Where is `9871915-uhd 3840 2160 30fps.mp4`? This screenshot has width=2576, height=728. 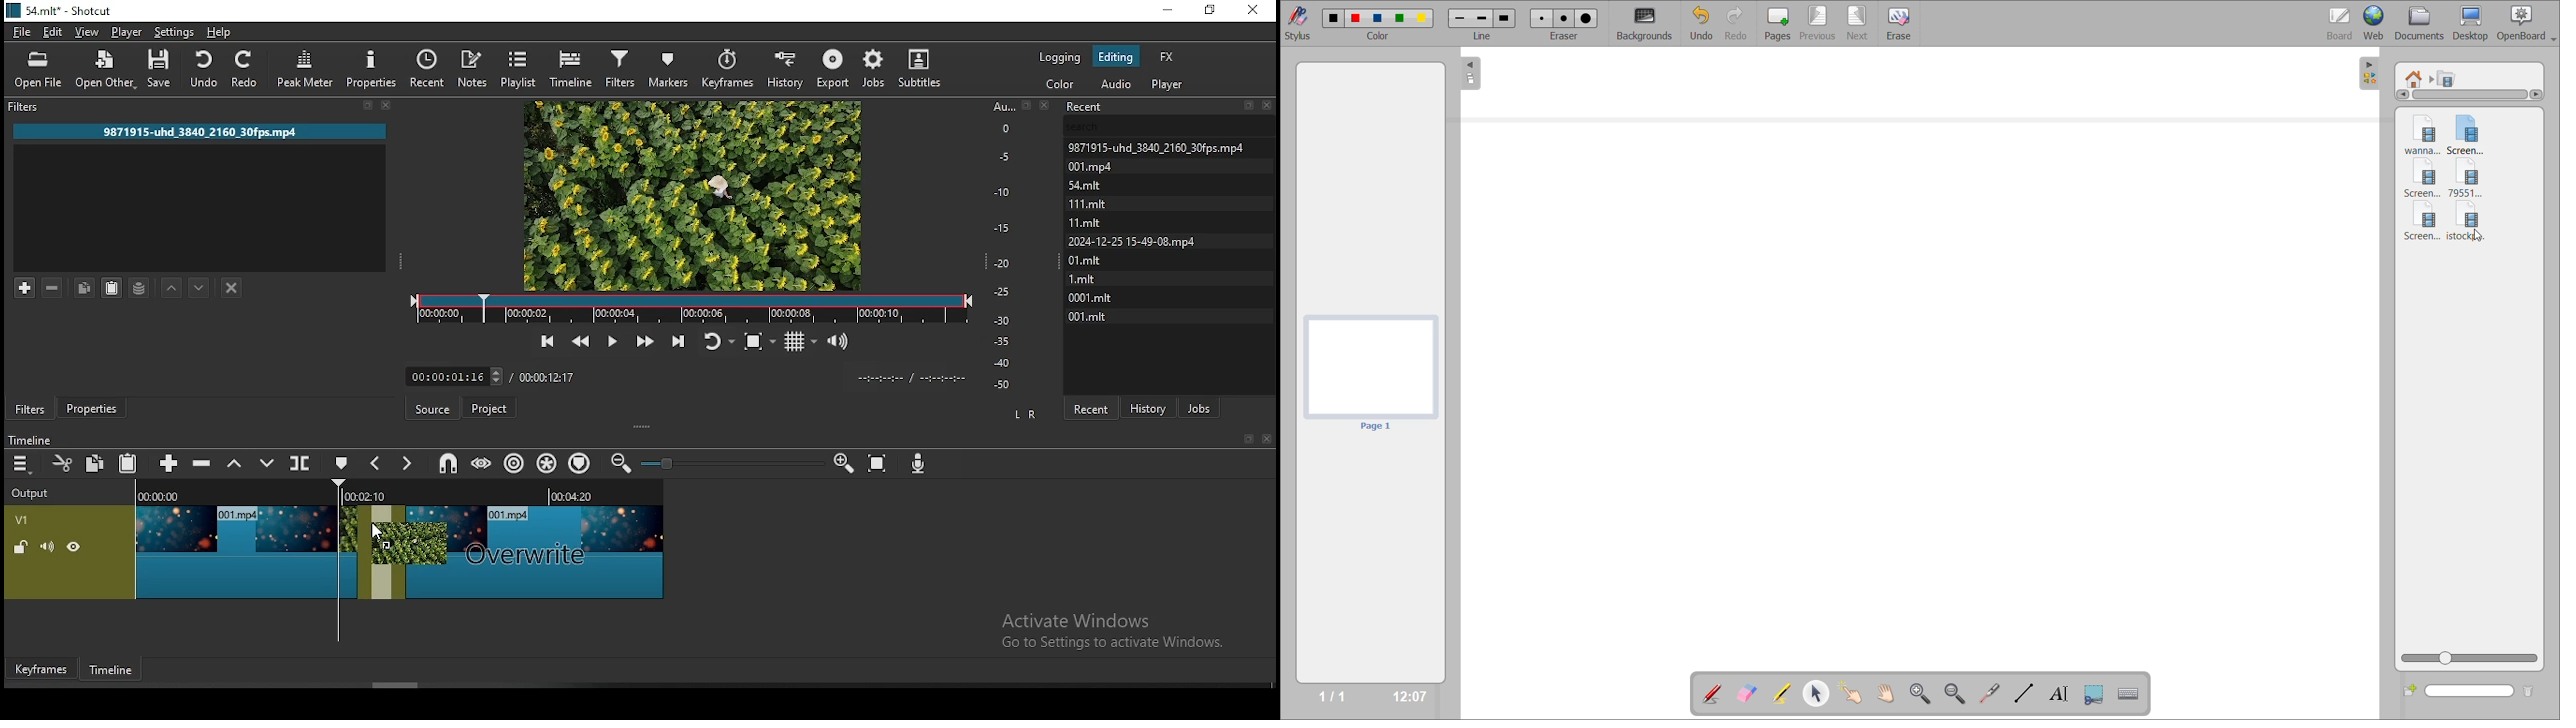 9871915-uhd 3840 2160 30fps.mp4 is located at coordinates (209, 133).